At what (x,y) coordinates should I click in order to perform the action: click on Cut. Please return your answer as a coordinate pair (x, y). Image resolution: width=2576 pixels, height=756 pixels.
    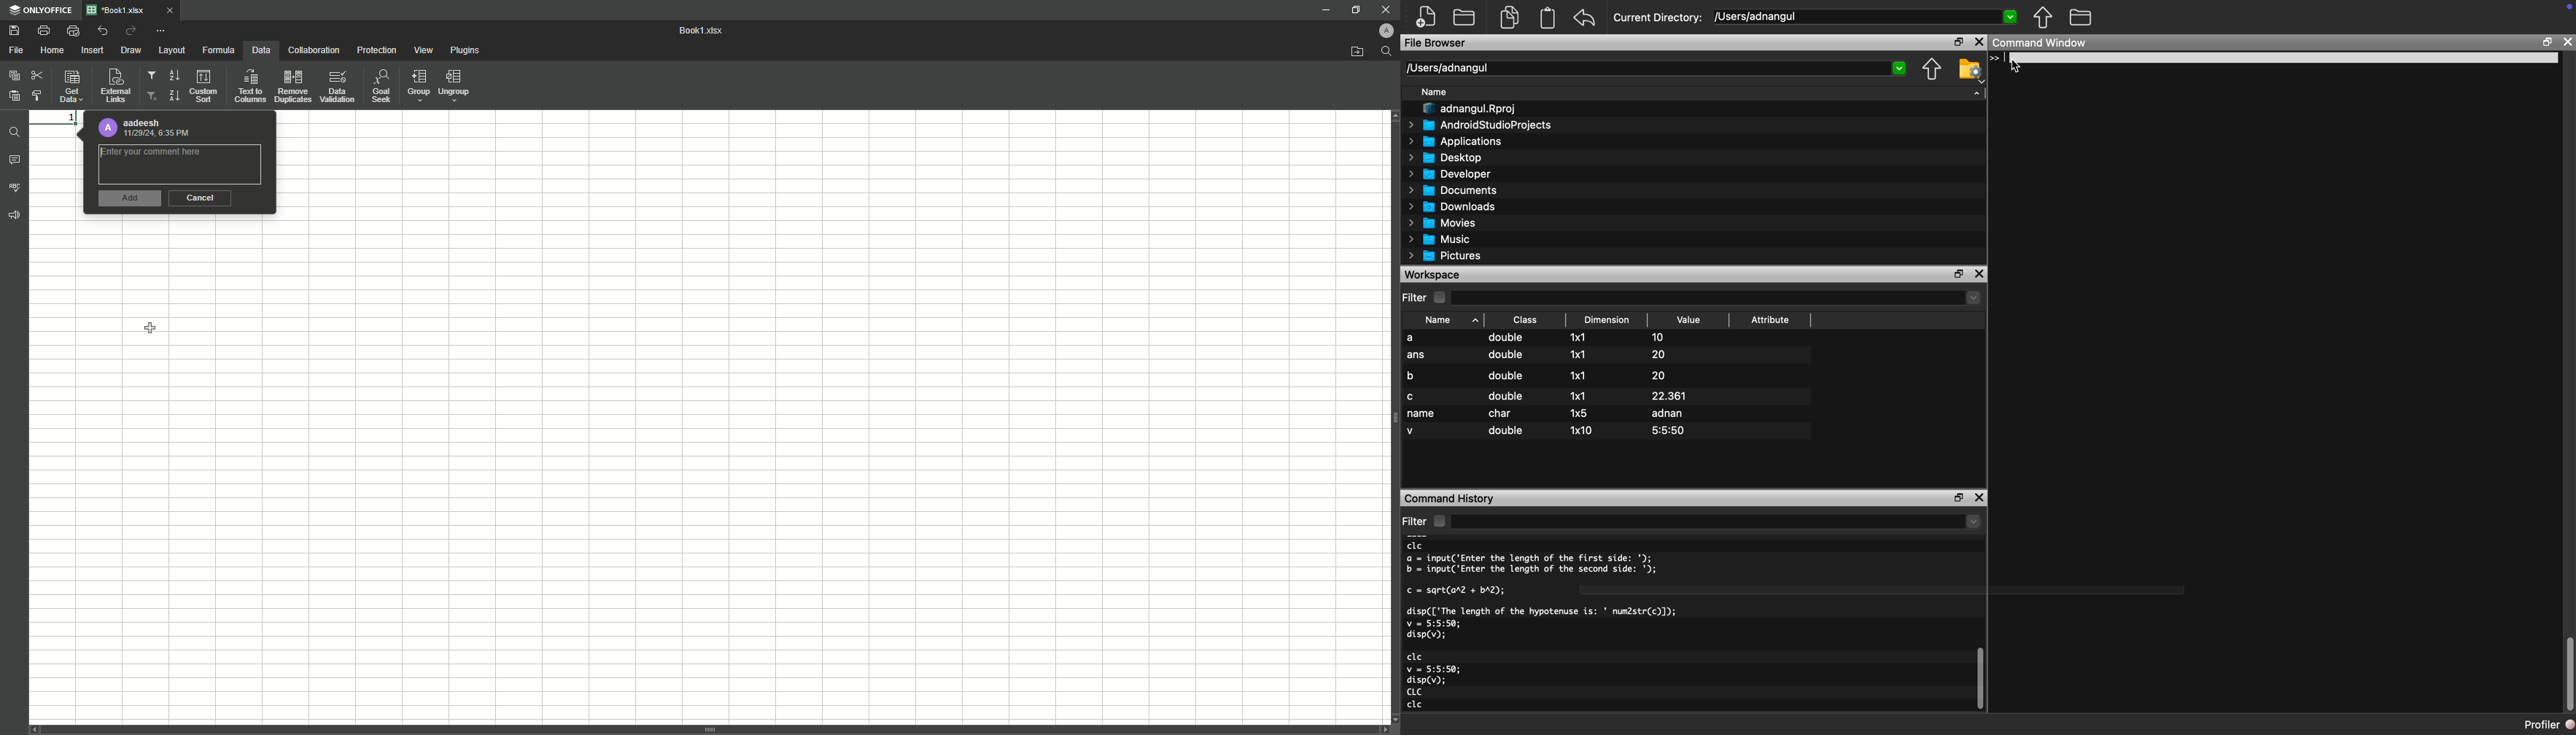
    Looking at the image, I should click on (36, 73).